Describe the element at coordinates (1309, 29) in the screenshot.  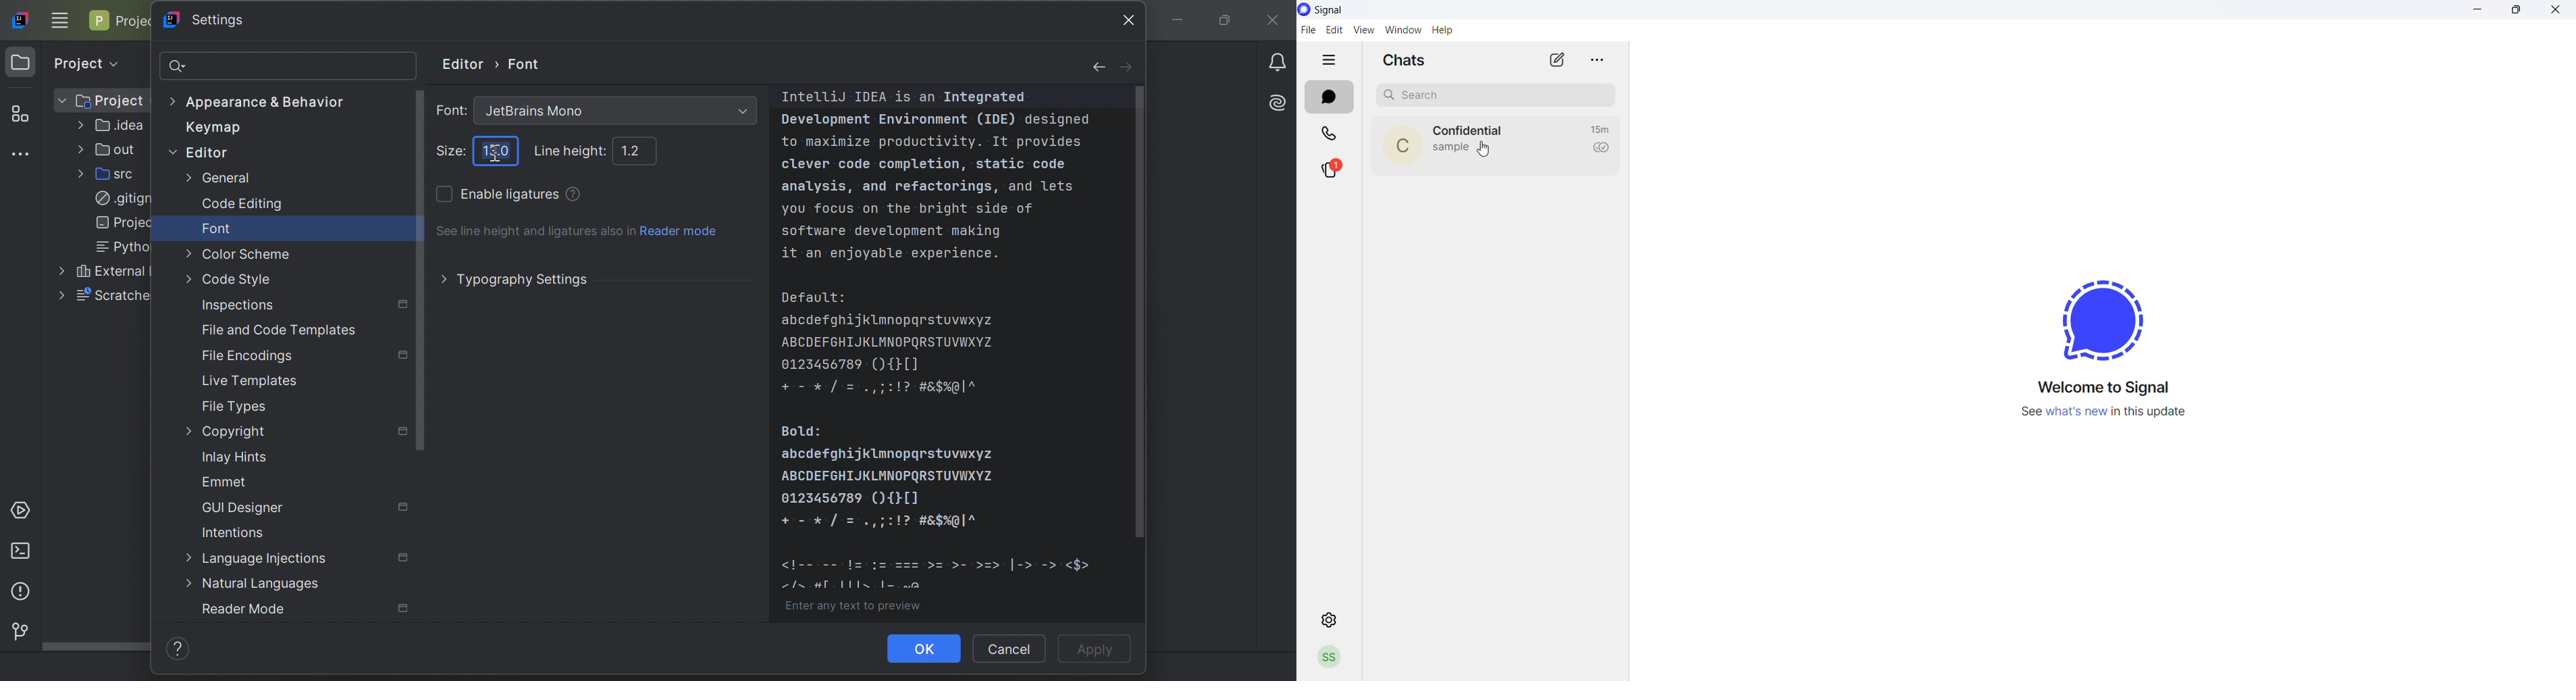
I see `file` at that location.